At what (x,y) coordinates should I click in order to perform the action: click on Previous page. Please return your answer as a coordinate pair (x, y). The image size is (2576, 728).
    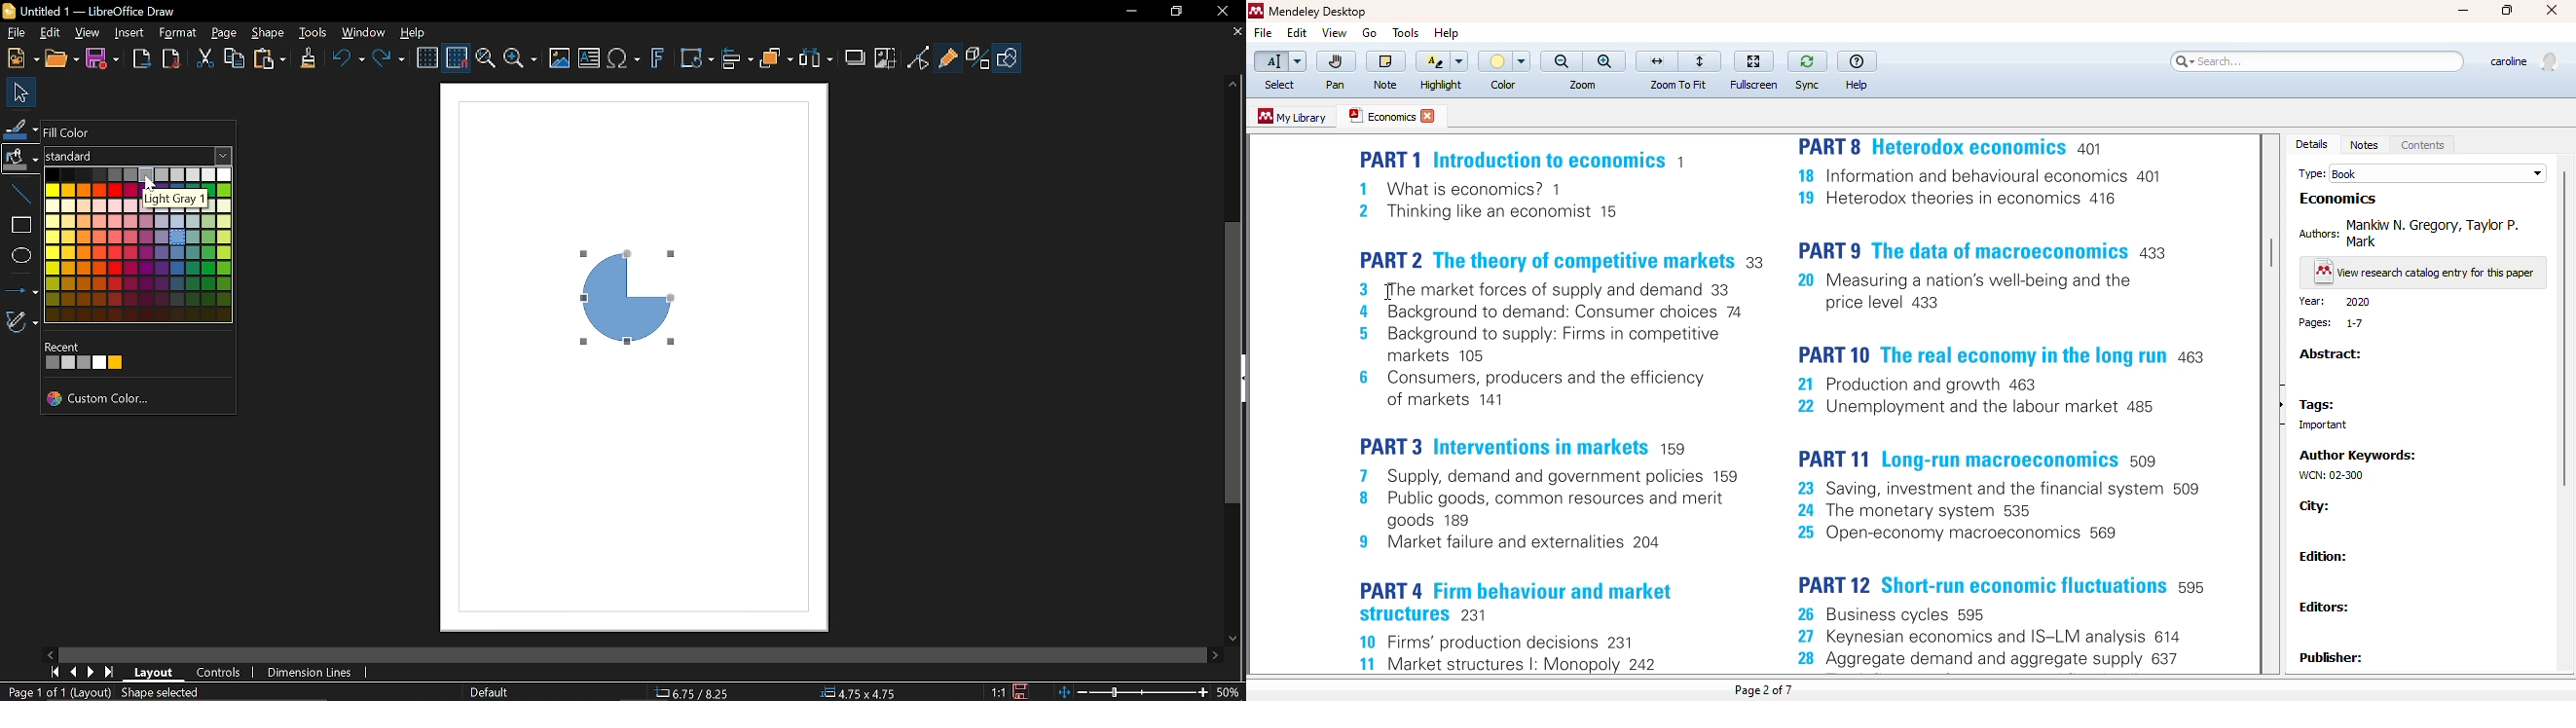
    Looking at the image, I should click on (76, 670).